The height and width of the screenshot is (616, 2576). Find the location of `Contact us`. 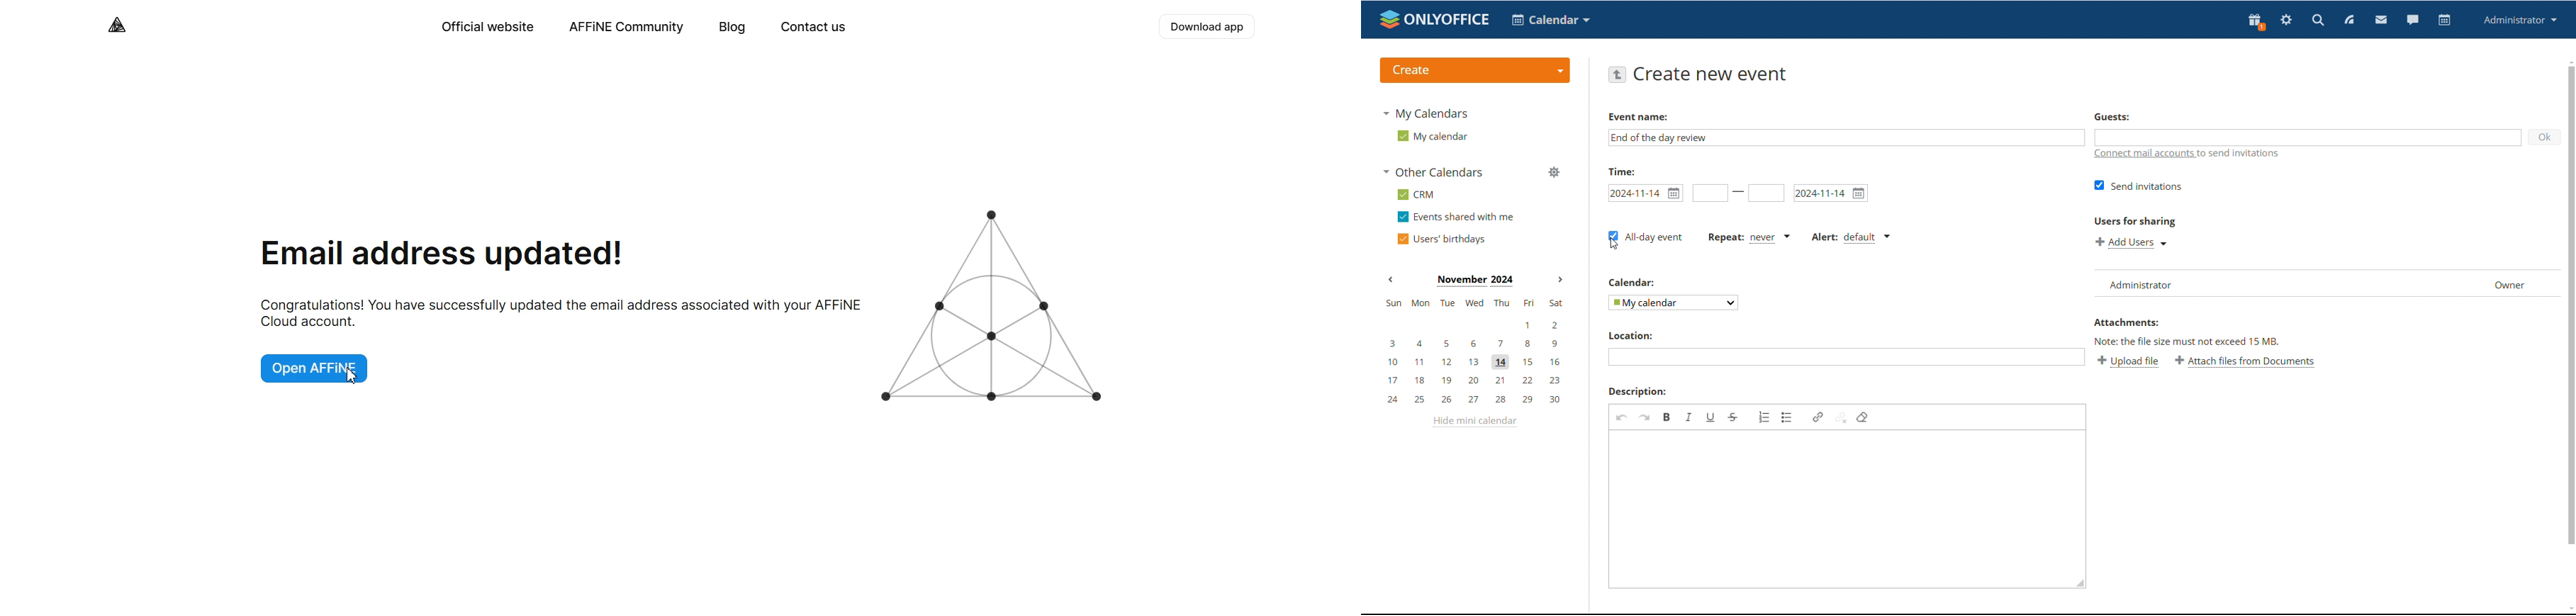

Contact us is located at coordinates (812, 28).